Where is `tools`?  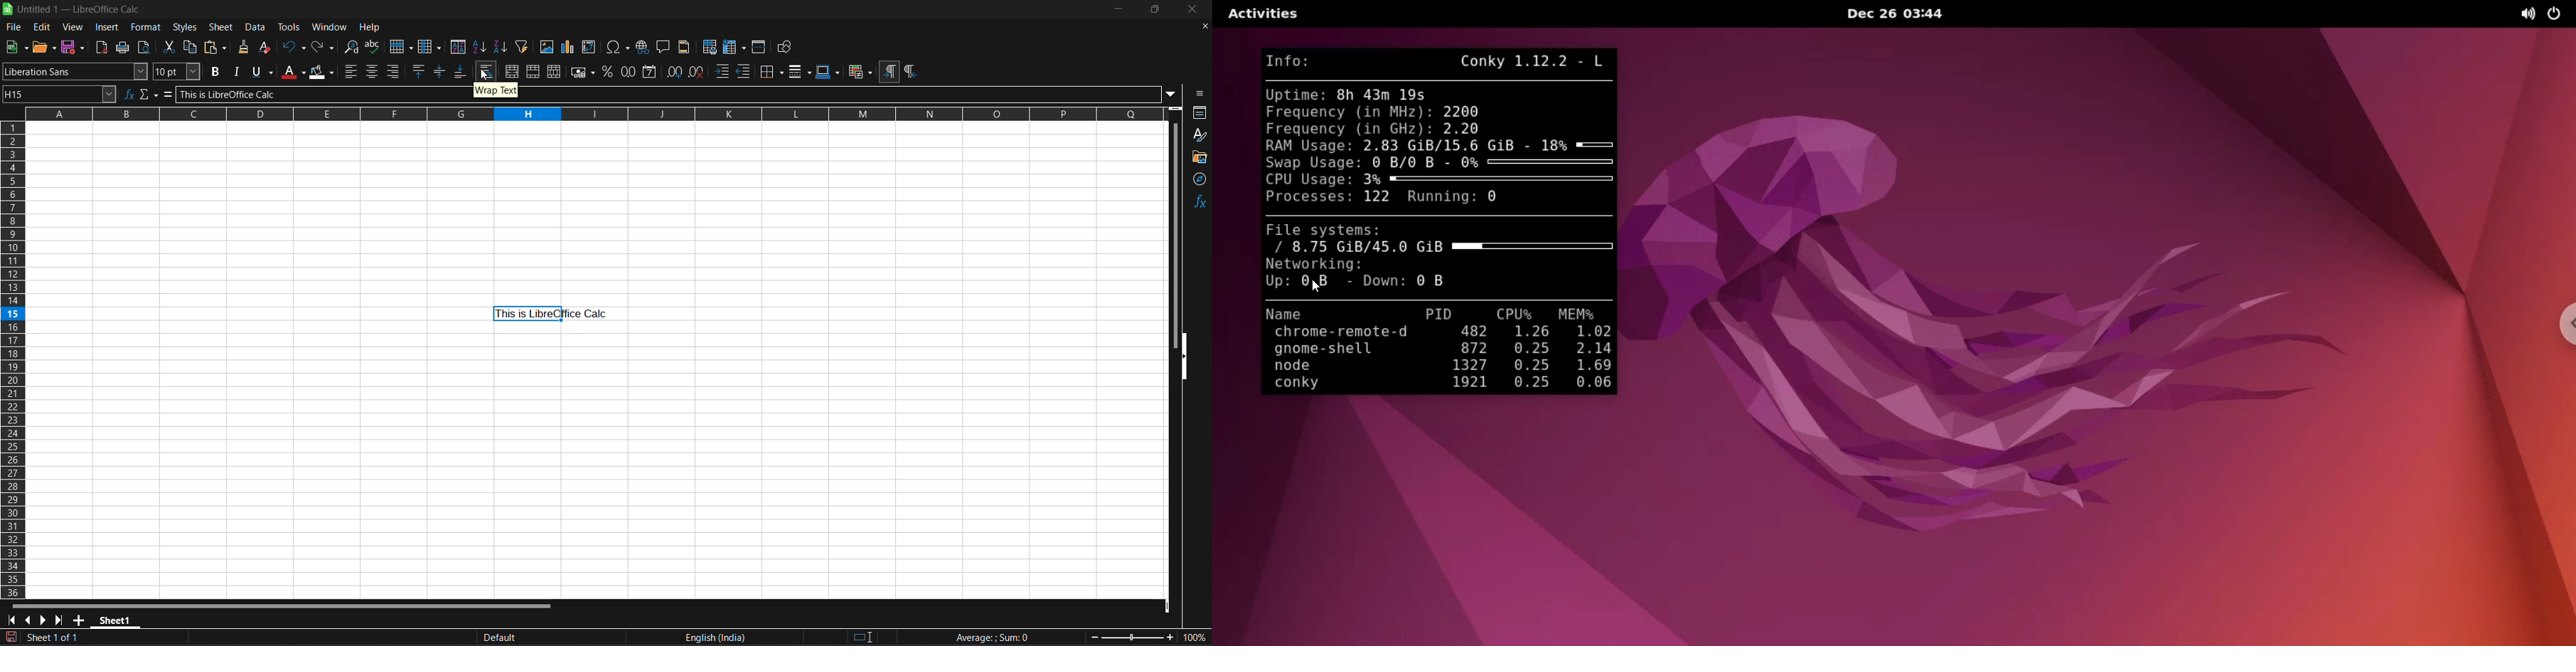
tools is located at coordinates (289, 27).